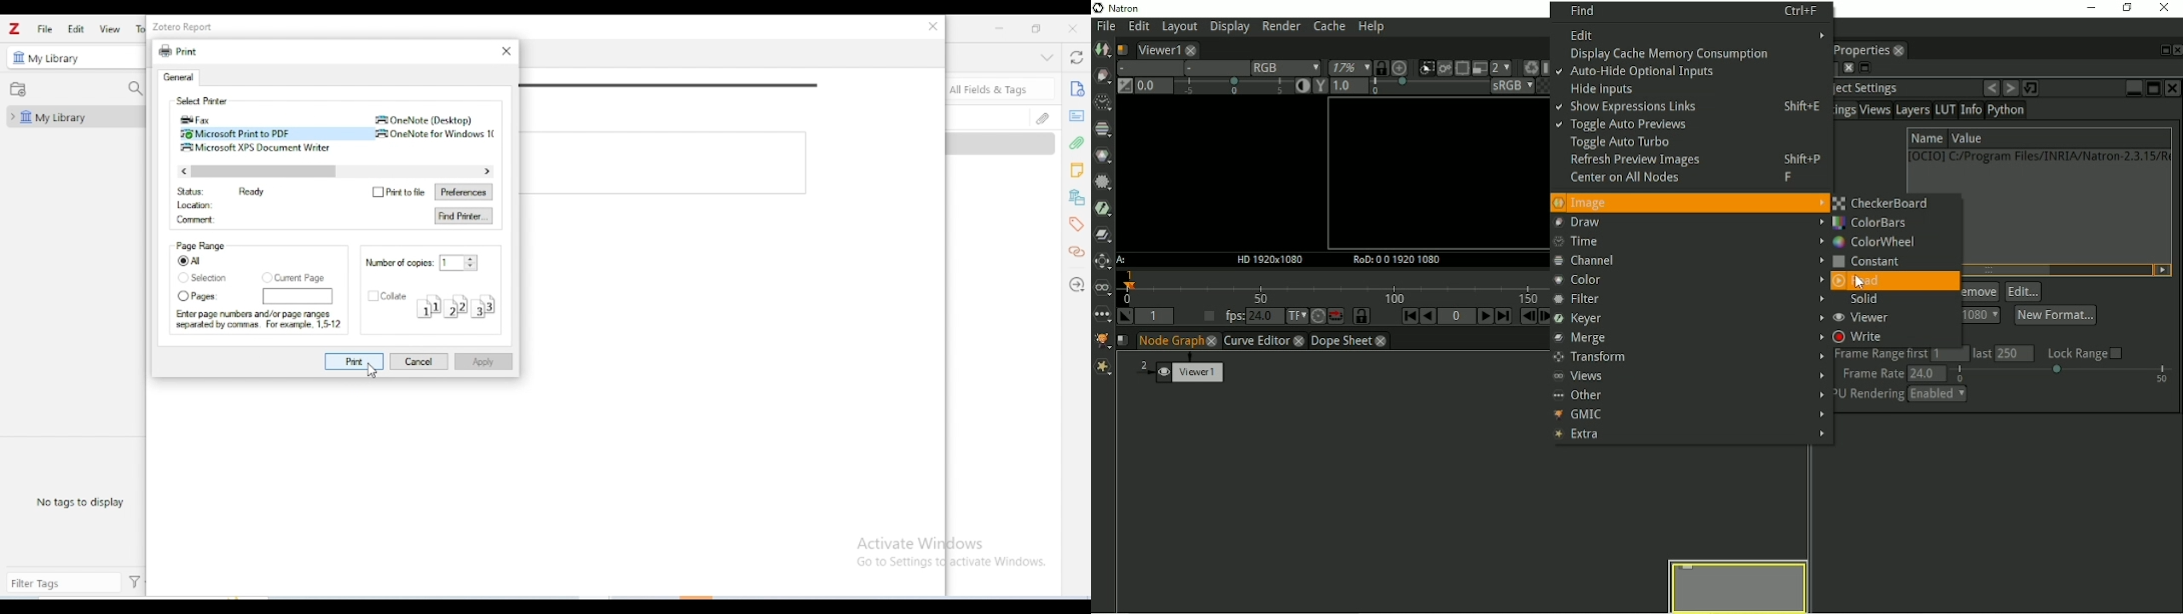 The width and height of the screenshot is (2184, 616). What do you see at coordinates (1686, 299) in the screenshot?
I see `Filter` at bounding box center [1686, 299].